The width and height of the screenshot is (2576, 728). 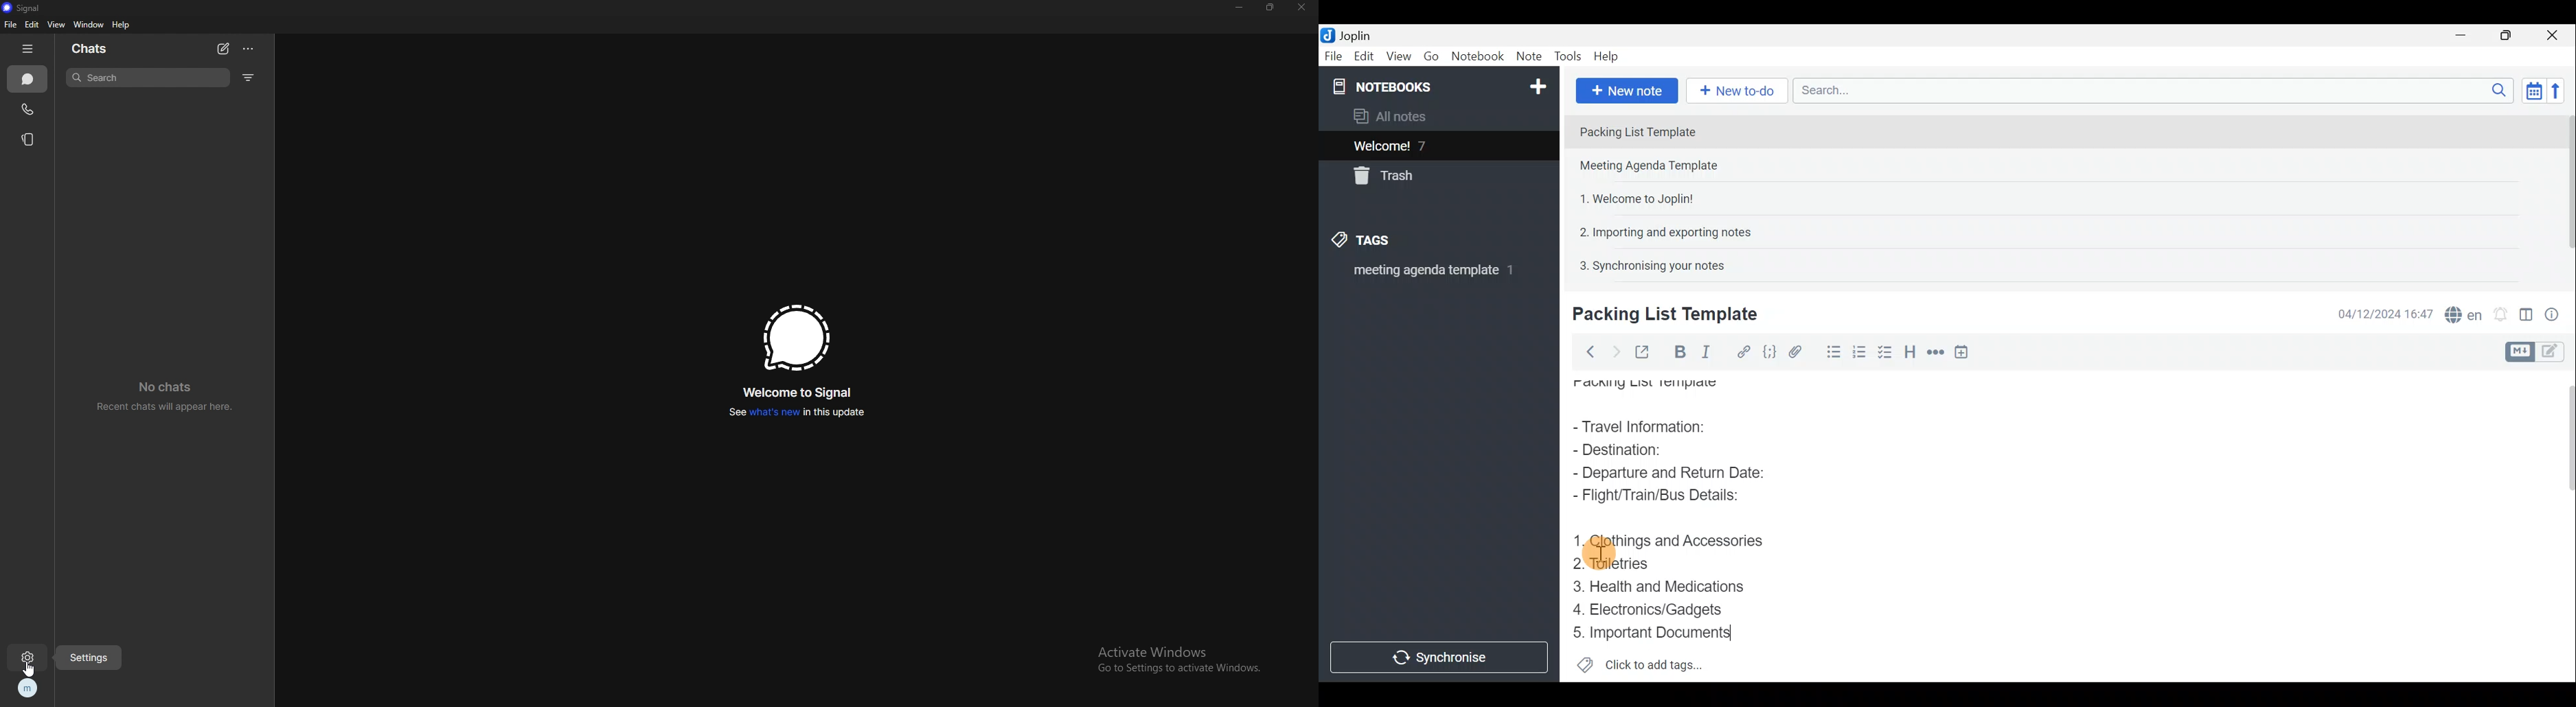 I want to click on File, so click(x=1332, y=55).